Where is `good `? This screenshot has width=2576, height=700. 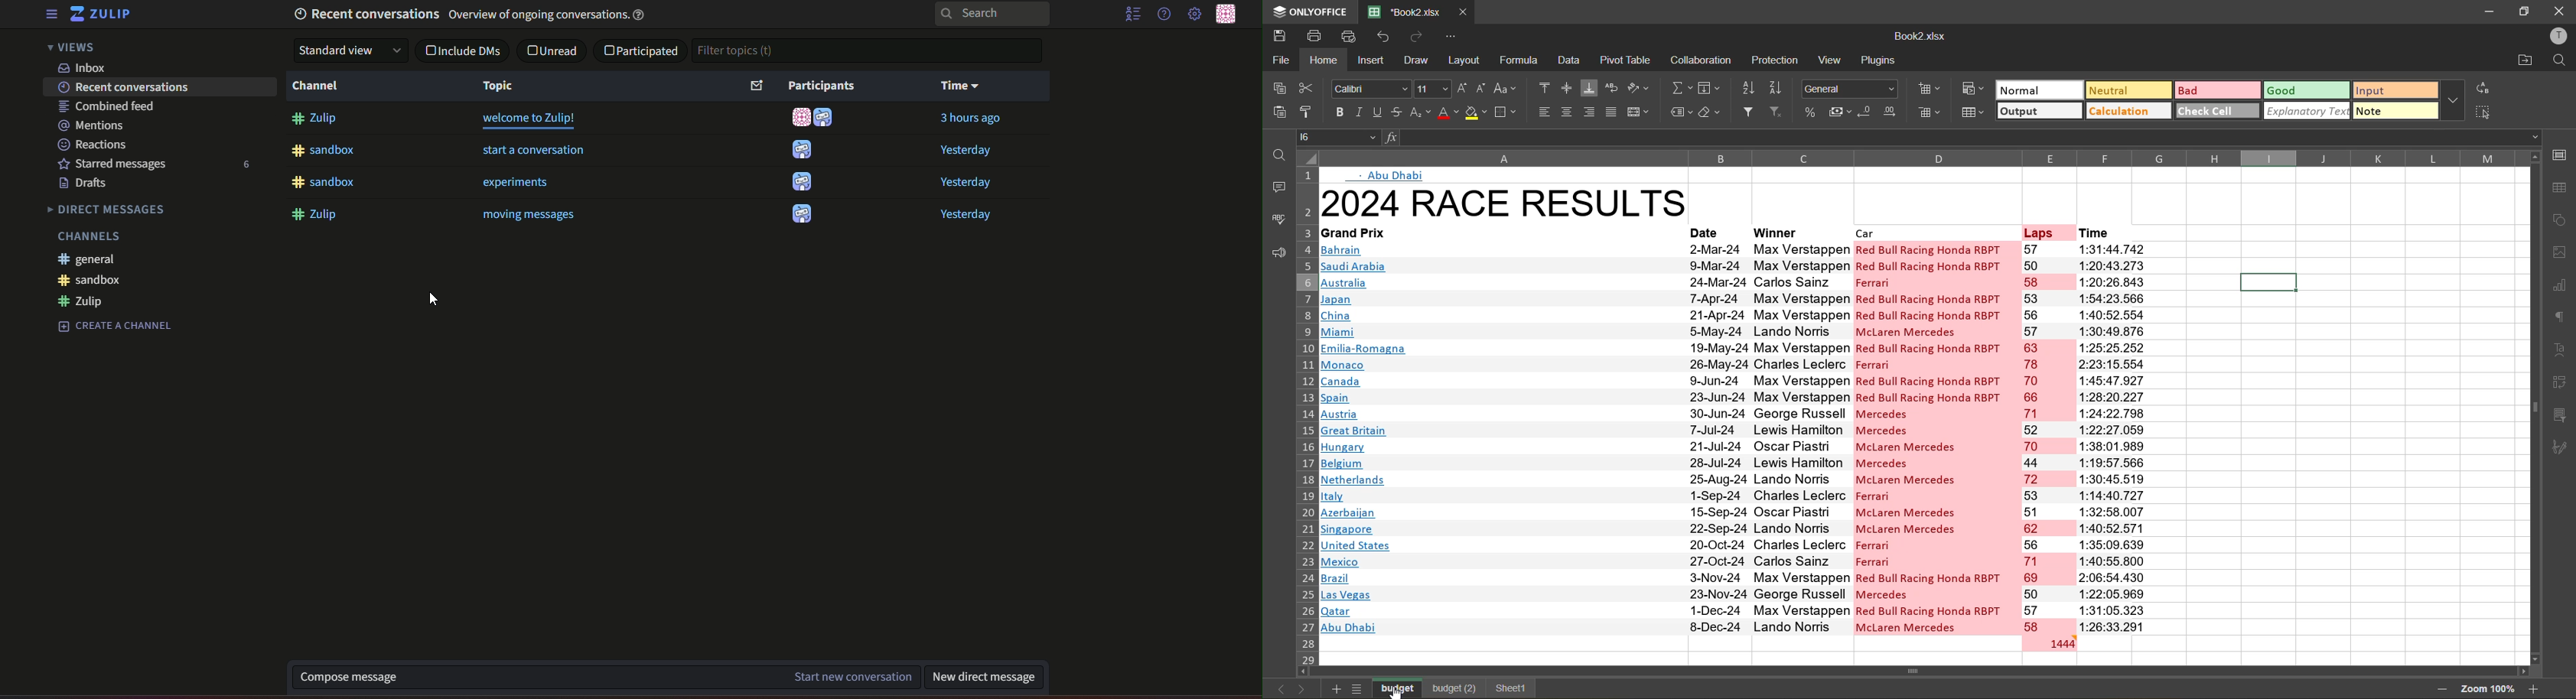 good  is located at coordinates (2308, 91).